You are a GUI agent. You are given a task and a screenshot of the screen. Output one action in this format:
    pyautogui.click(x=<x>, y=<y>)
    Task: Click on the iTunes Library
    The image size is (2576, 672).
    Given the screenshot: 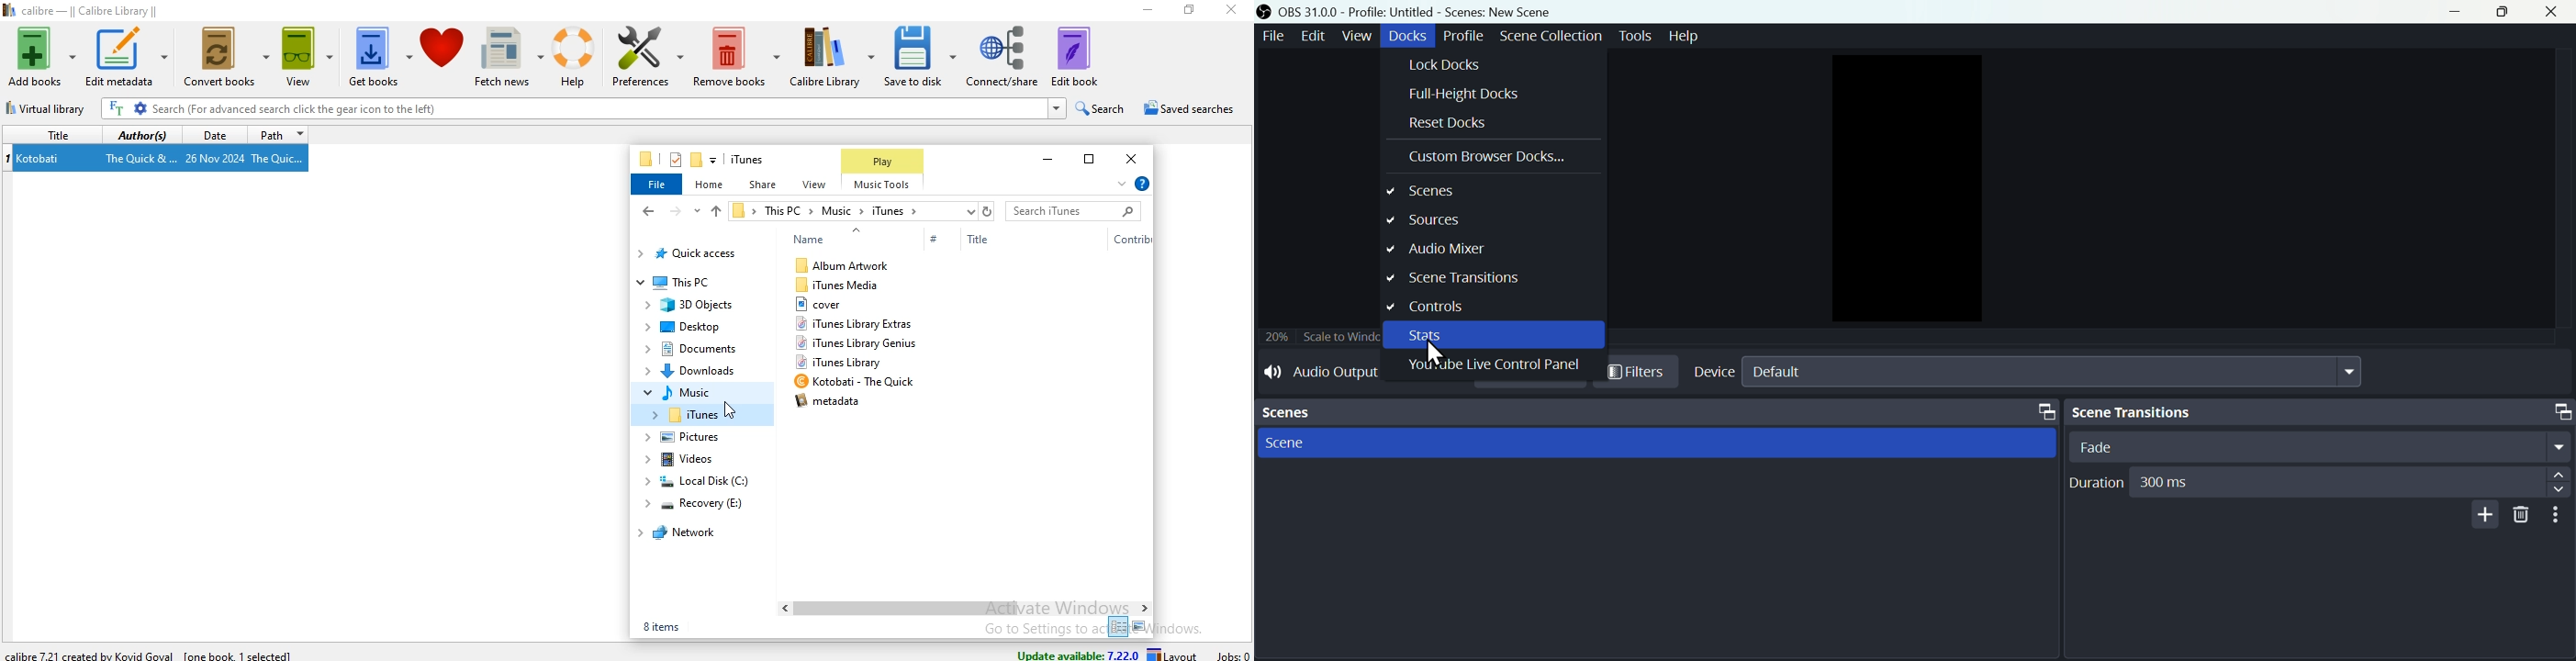 What is the action you would take?
    pyautogui.click(x=840, y=364)
    